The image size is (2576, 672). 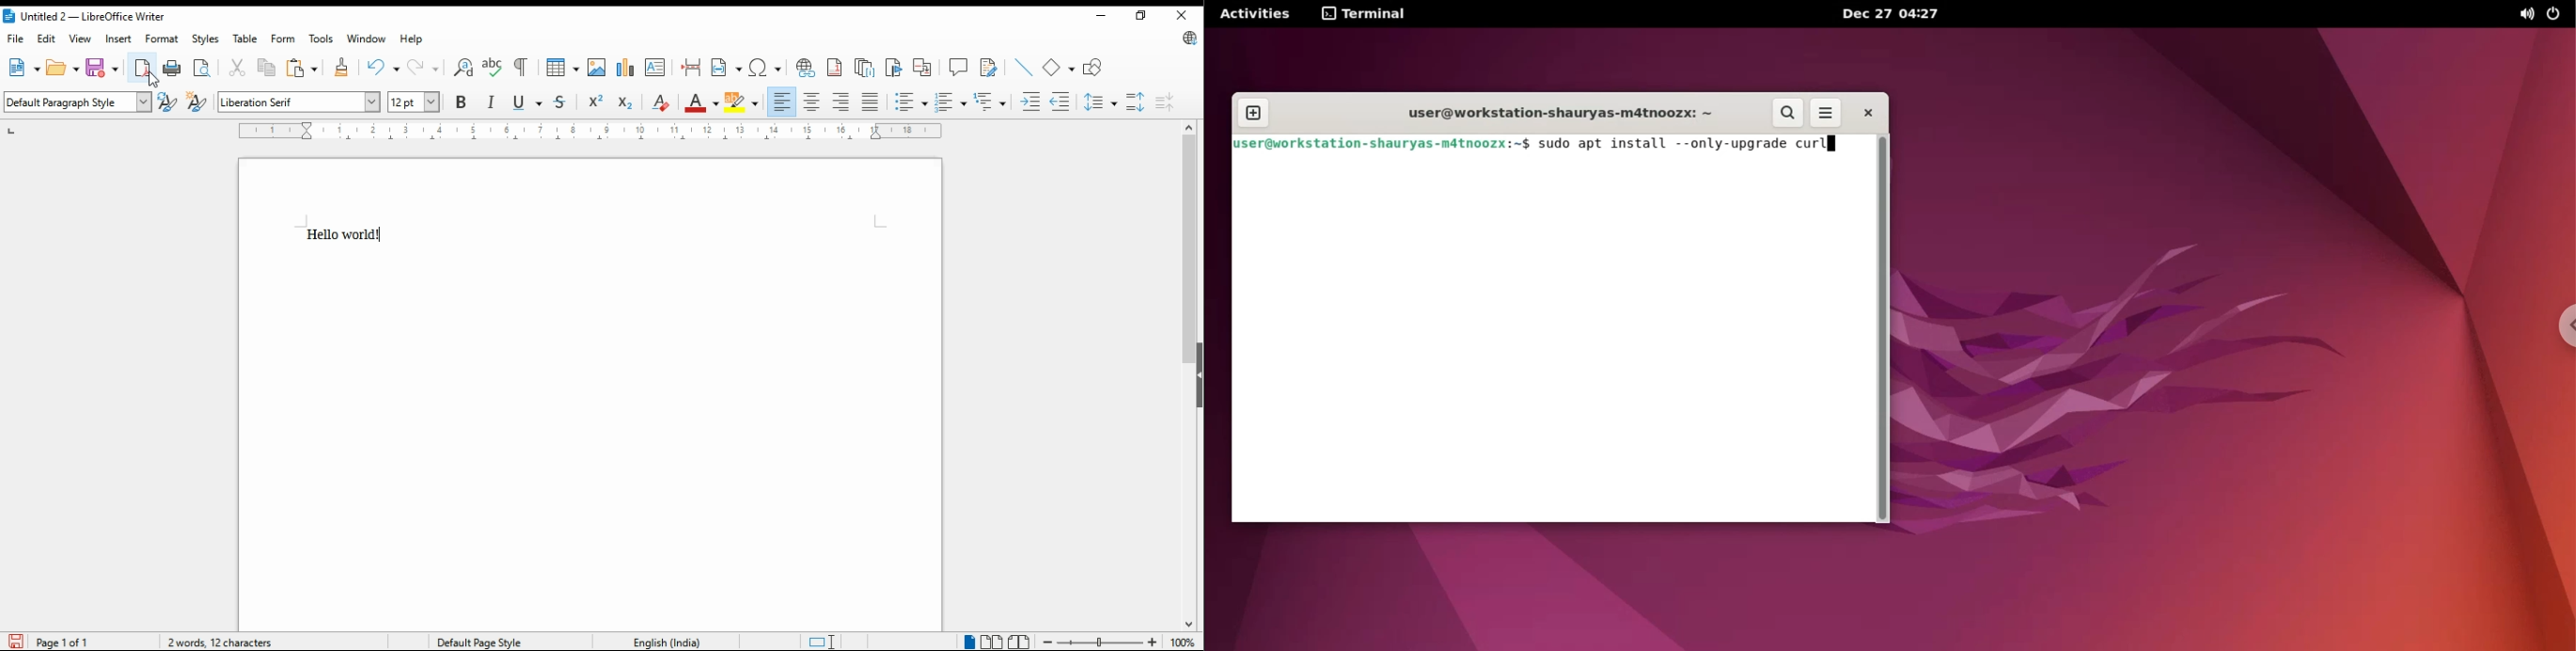 I want to click on toggle unordered list, so click(x=950, y=103).